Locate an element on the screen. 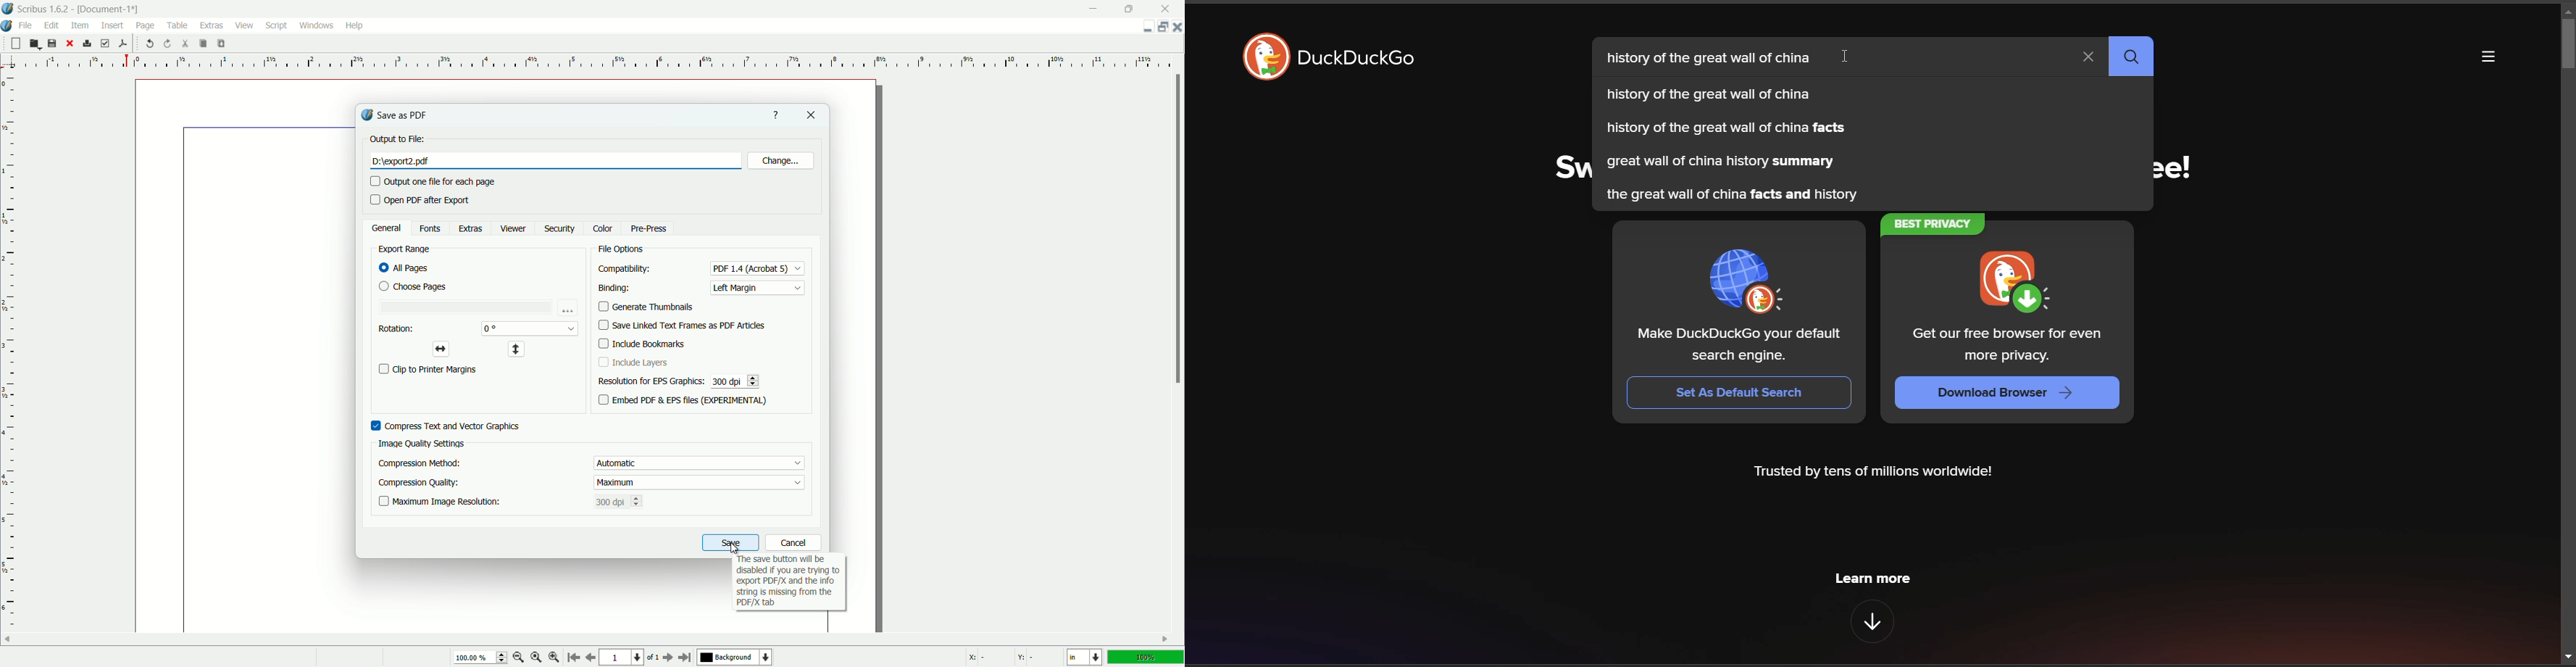 This screenshot has height=672, width=2576. 100% is located at coordinates (1147, 658).